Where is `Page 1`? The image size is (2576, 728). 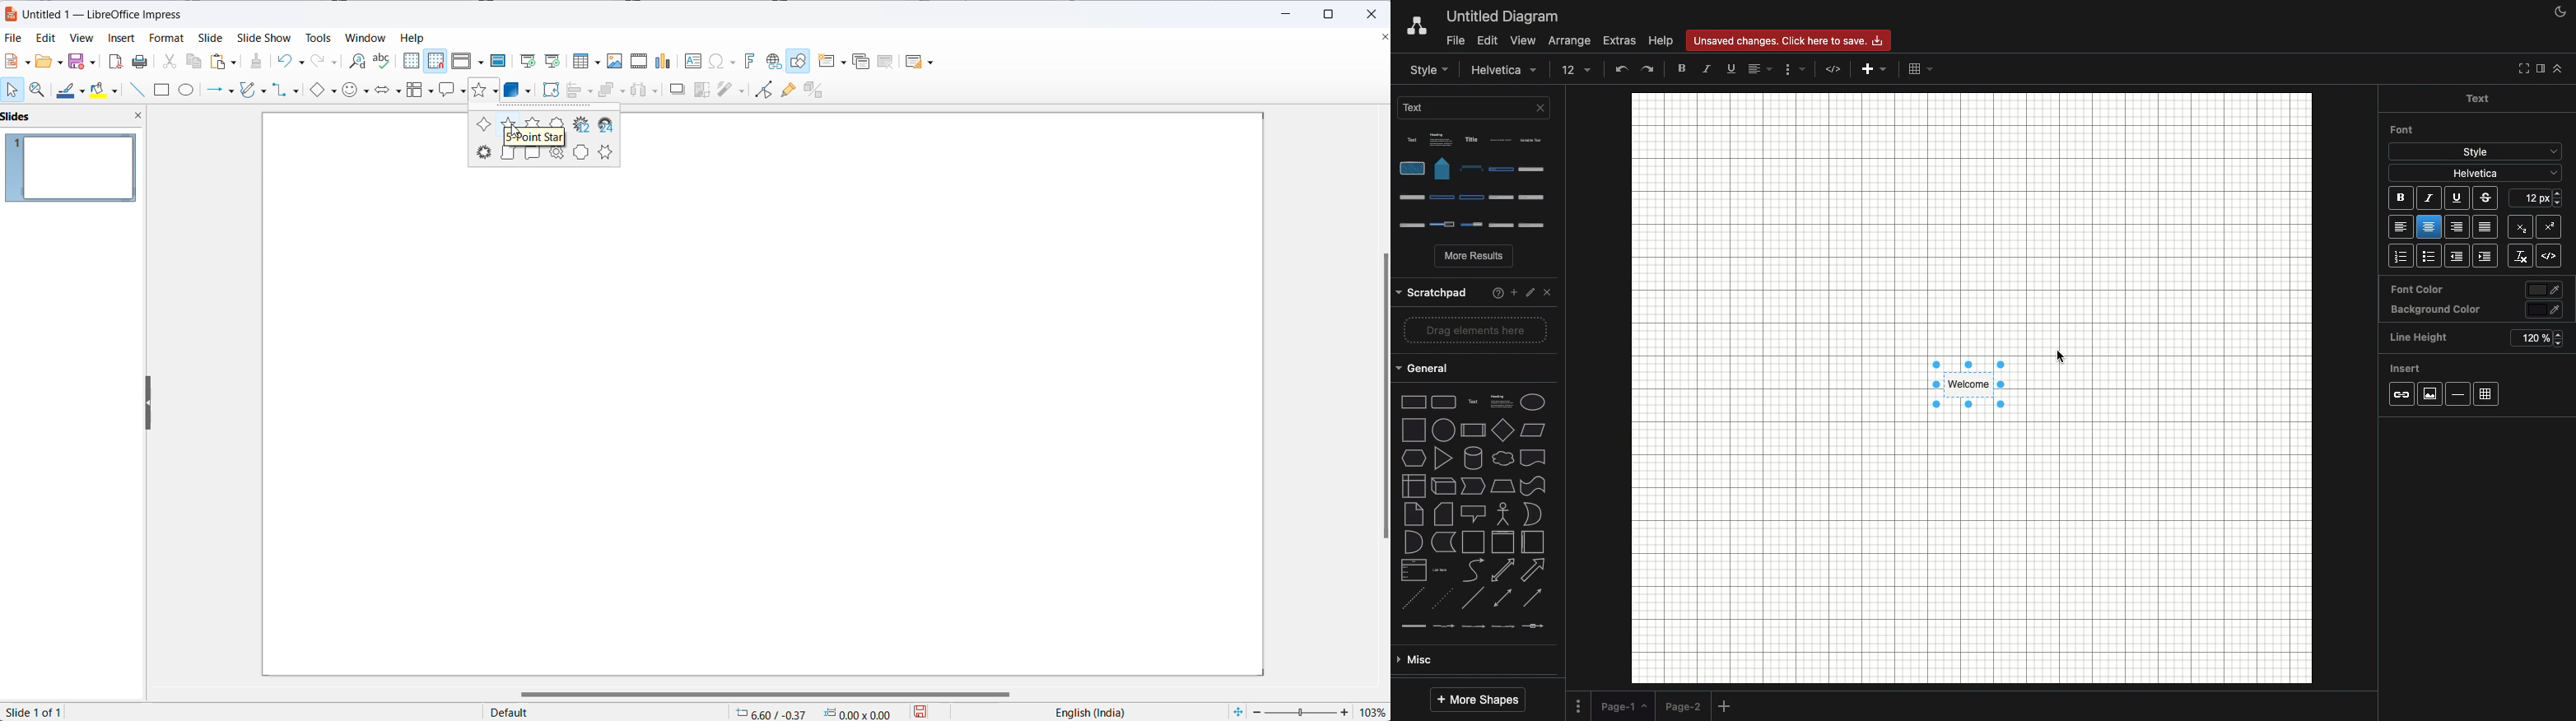
Page 1 is located at coordinates (1623, 704).